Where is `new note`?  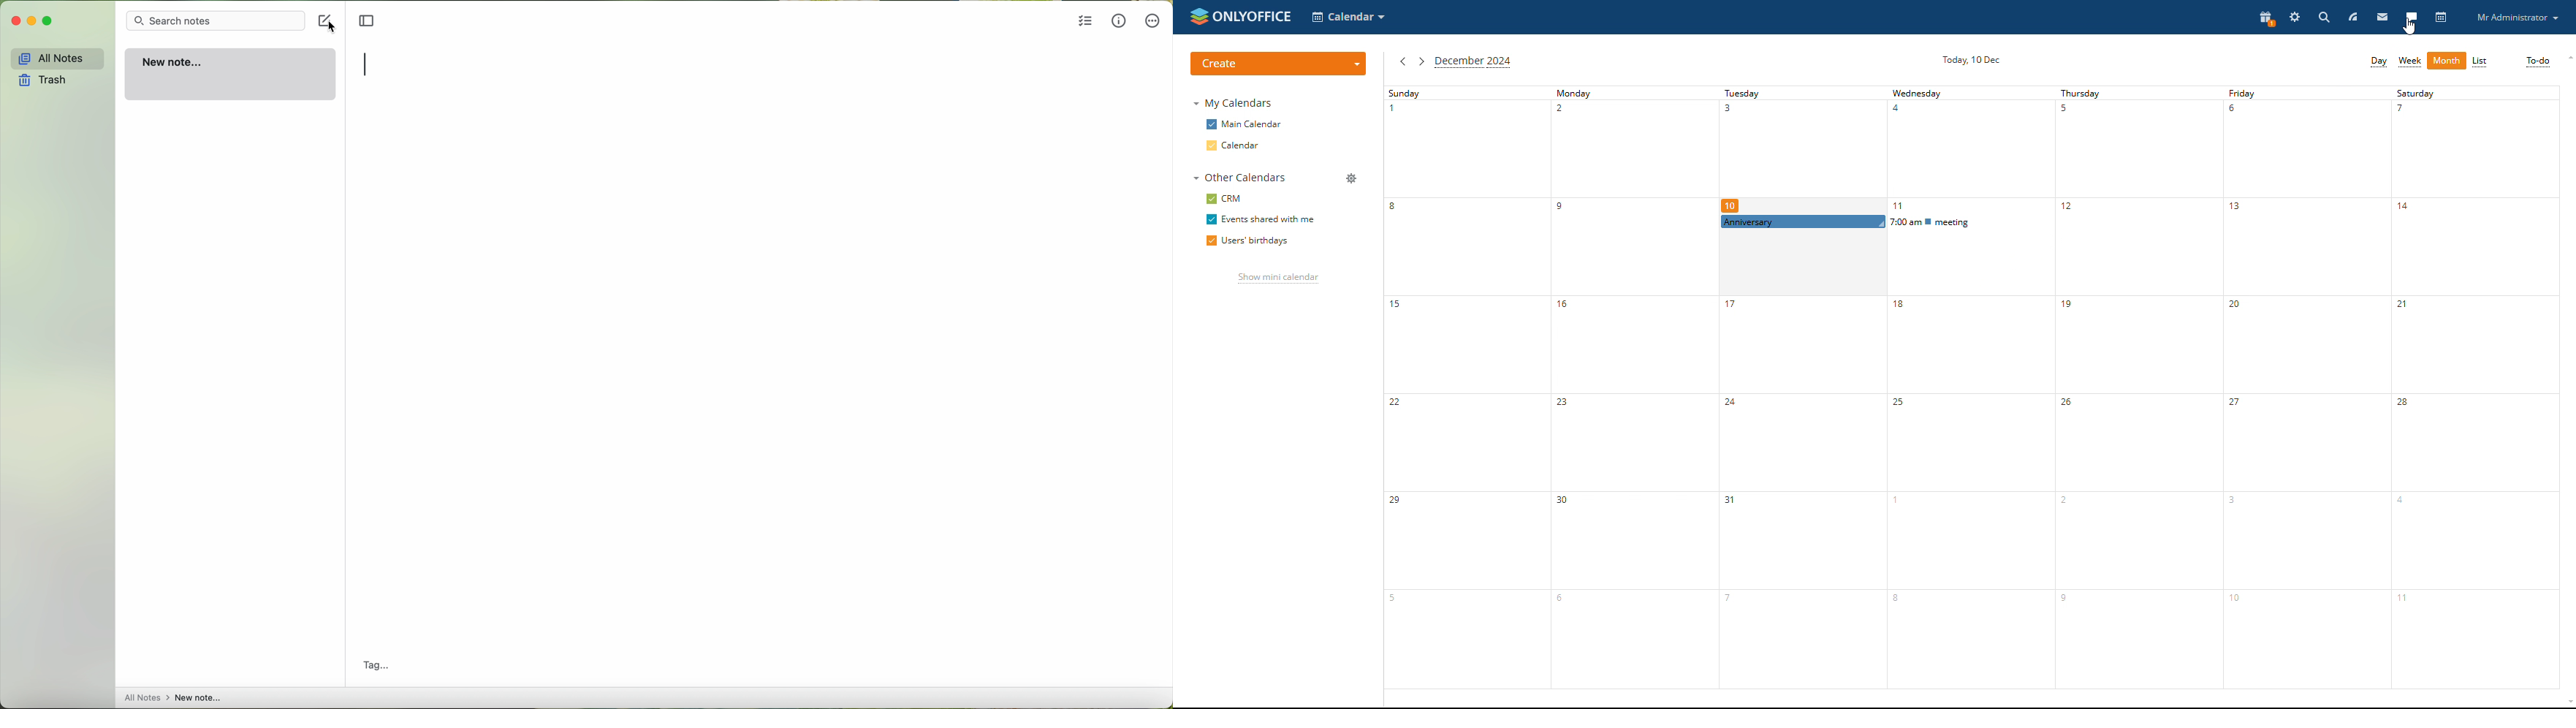
new note is located at coordinates (320, 20).